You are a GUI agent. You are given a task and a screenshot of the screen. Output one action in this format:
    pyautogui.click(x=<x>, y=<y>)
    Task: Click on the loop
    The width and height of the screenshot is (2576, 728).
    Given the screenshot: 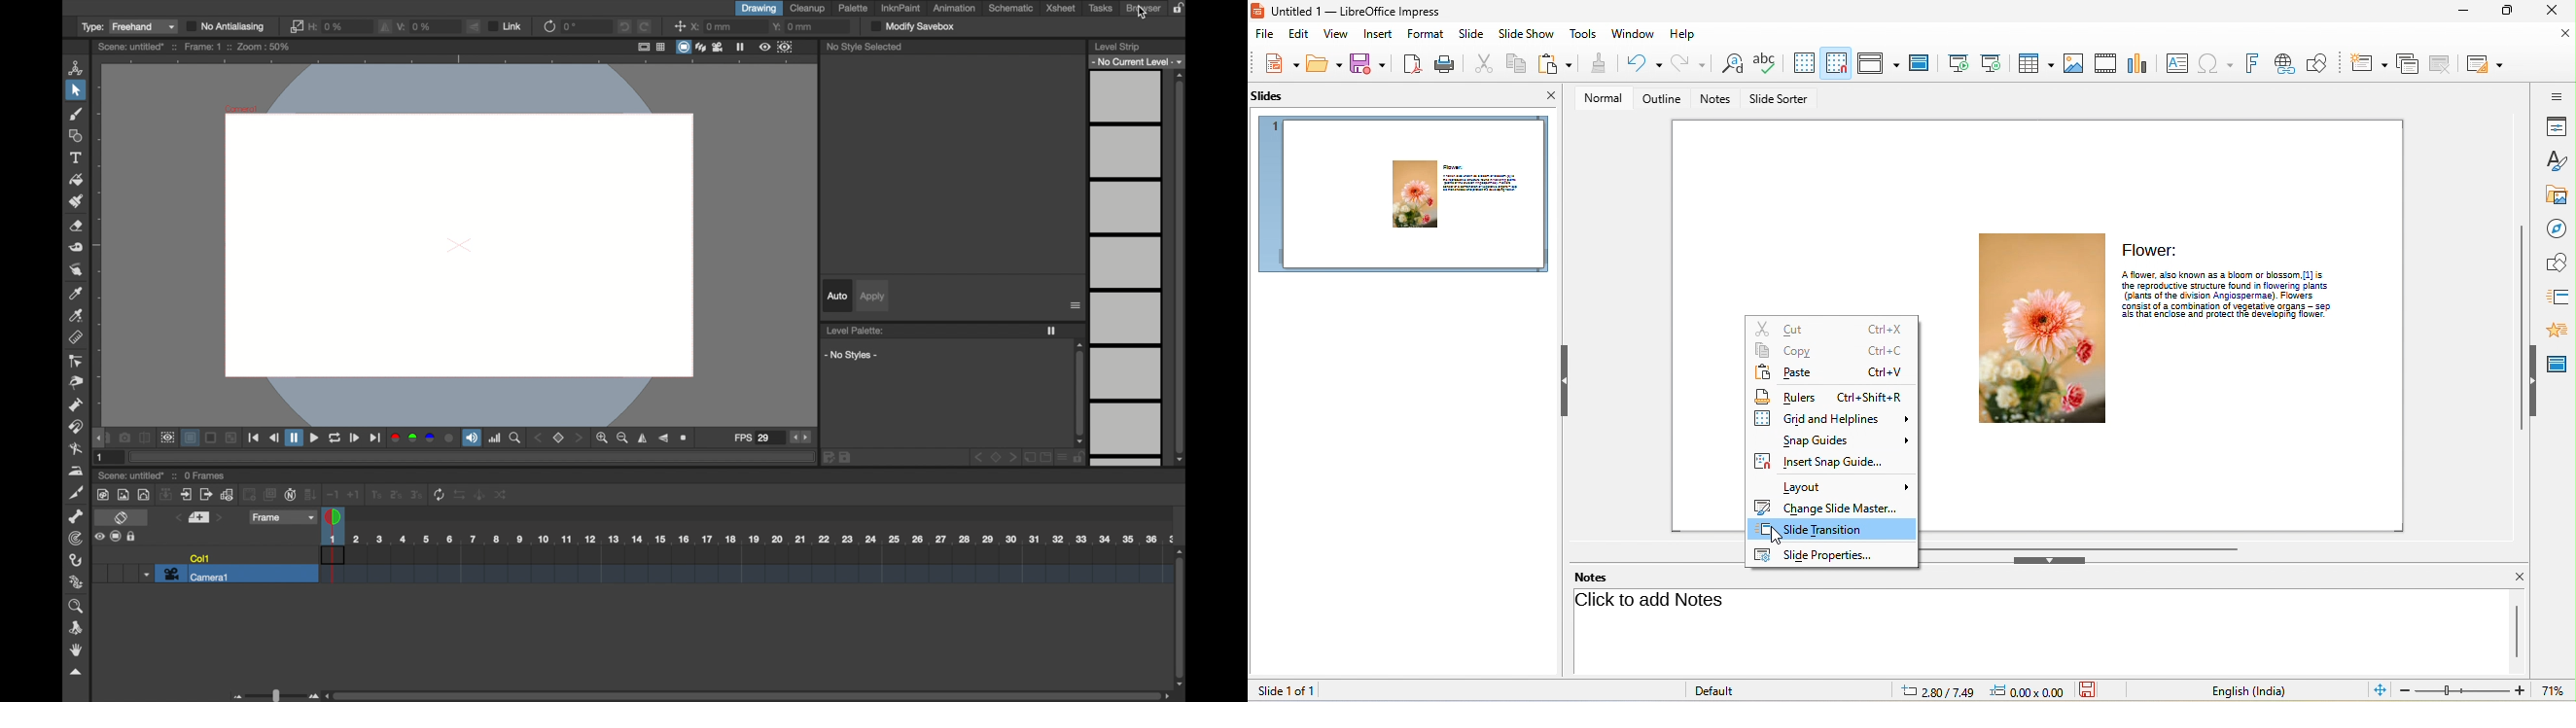 What is the action you would take?
    pyautogui.click(x=335, y=438)
    